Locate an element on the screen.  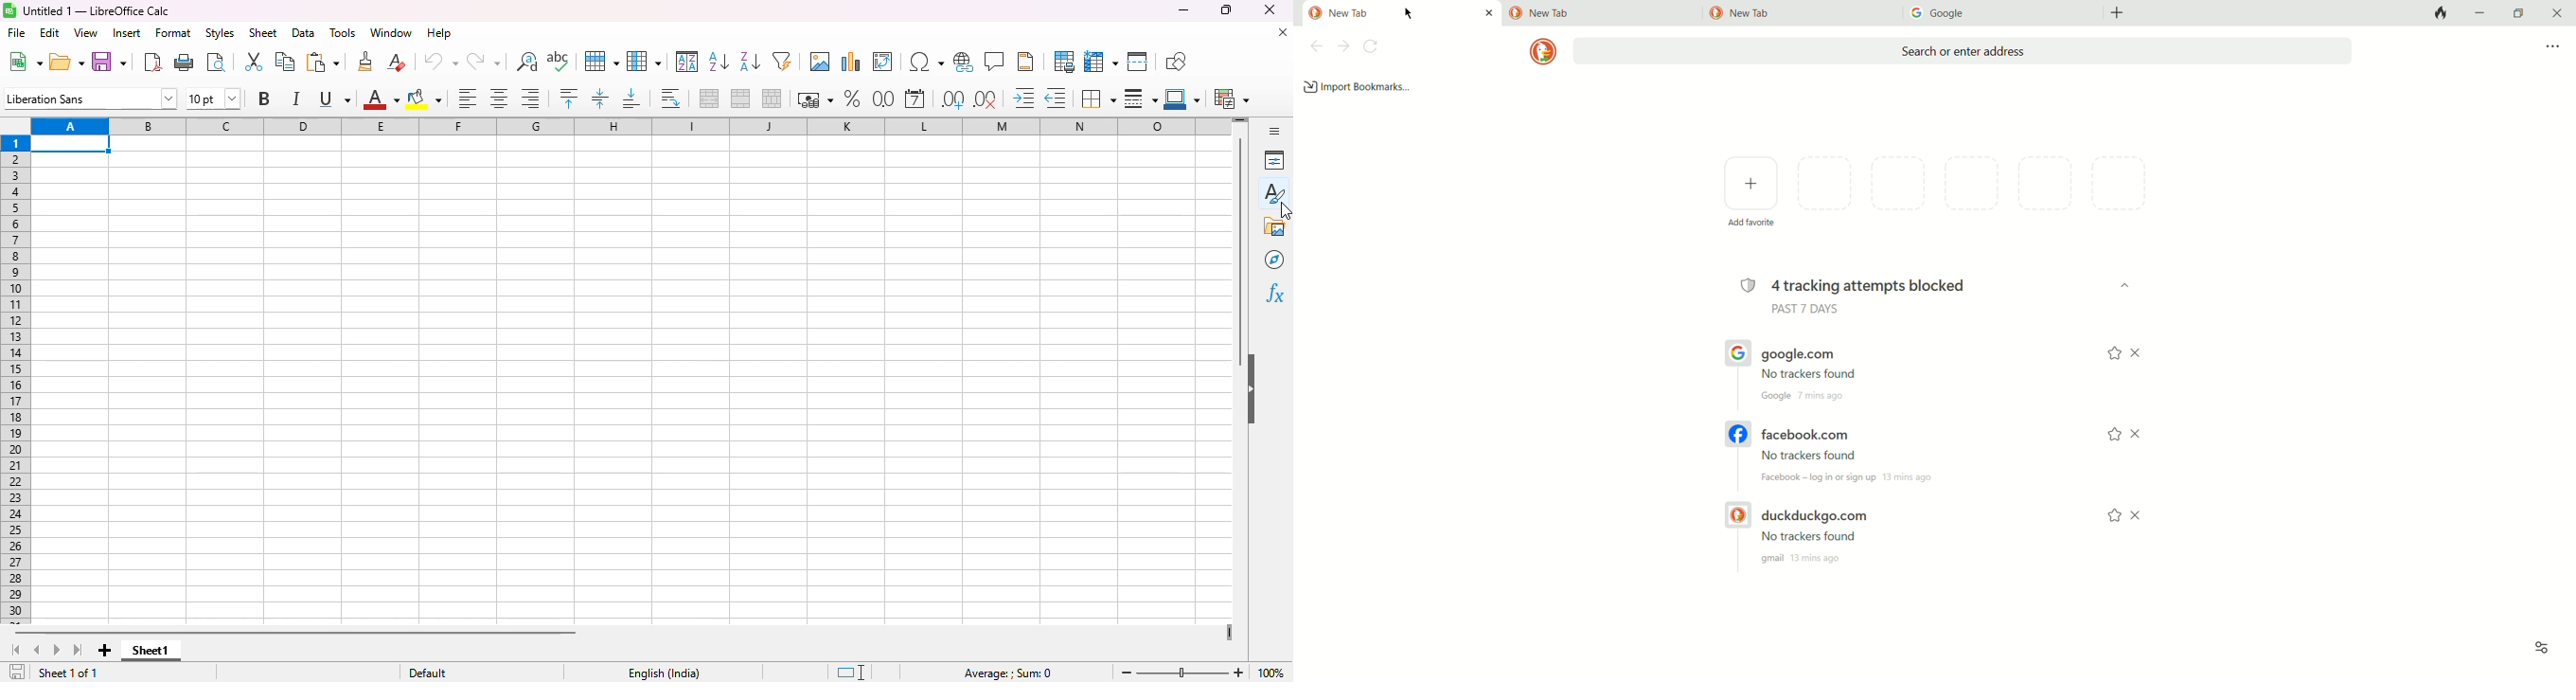
properties is located at coordinates (1275, 160).